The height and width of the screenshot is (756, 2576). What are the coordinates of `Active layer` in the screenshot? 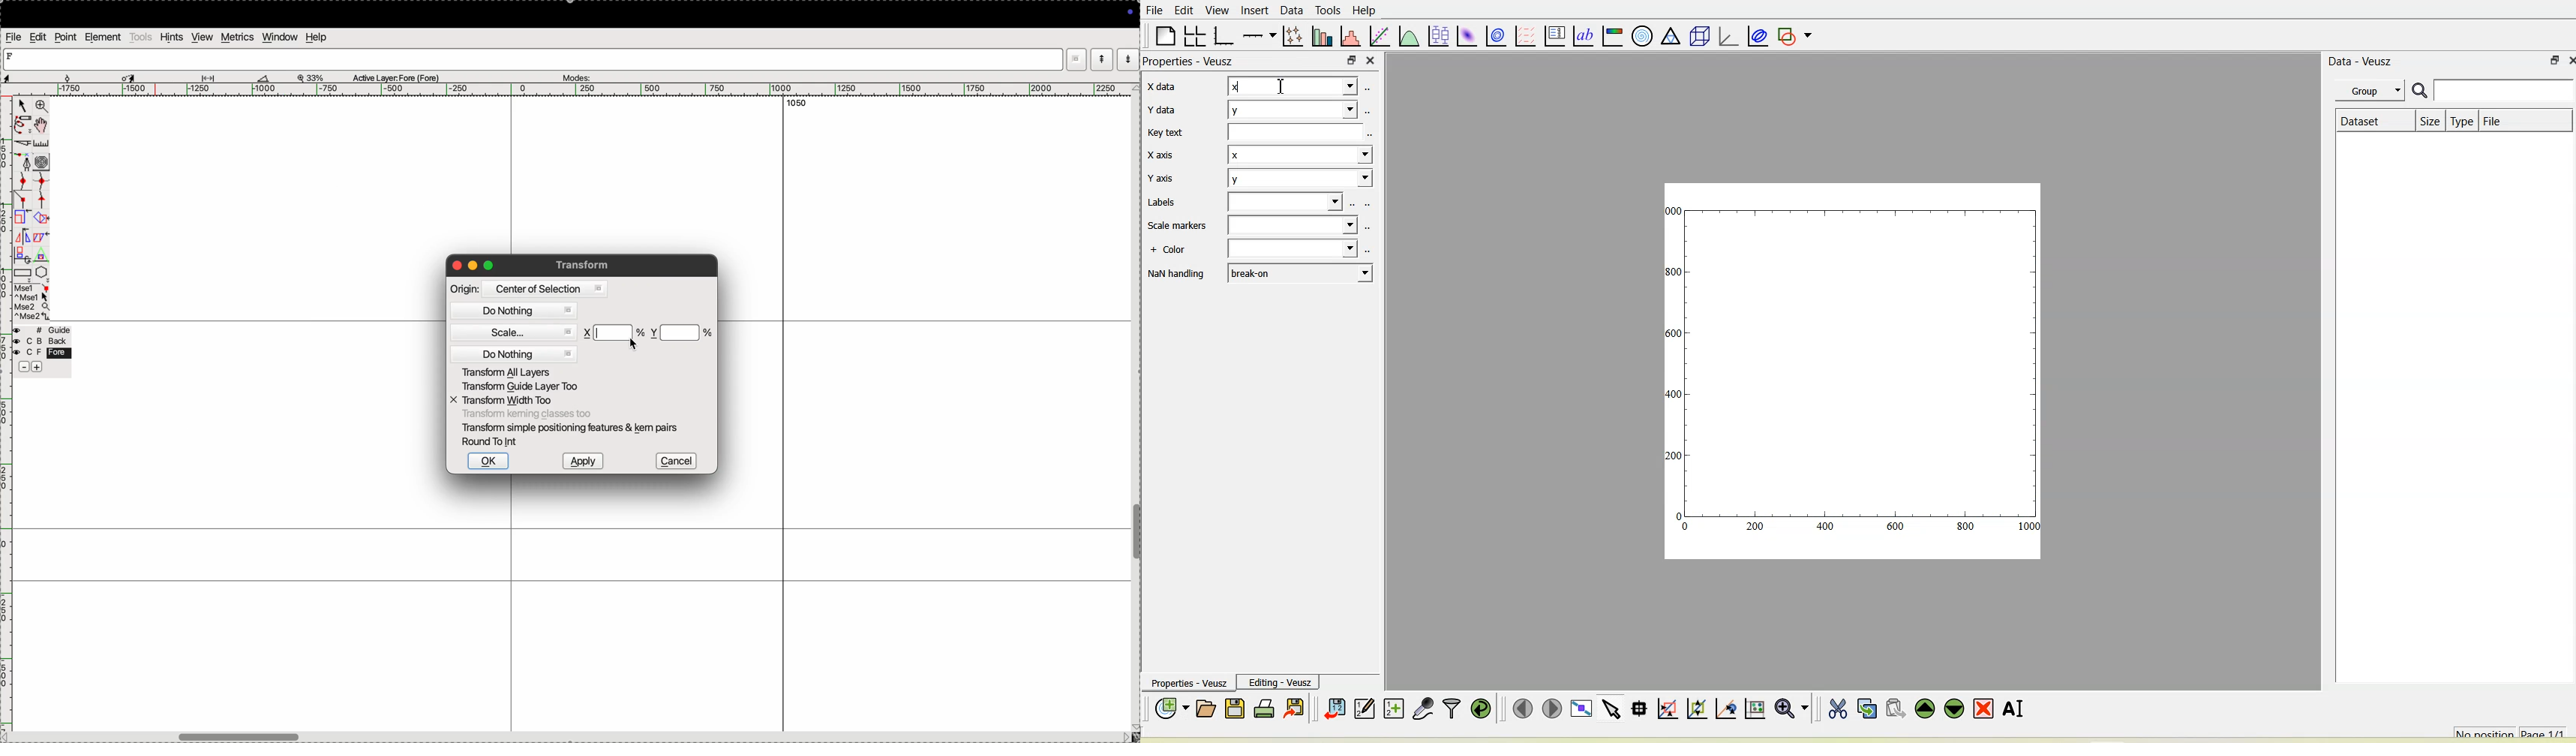 It's located at (397, 76).